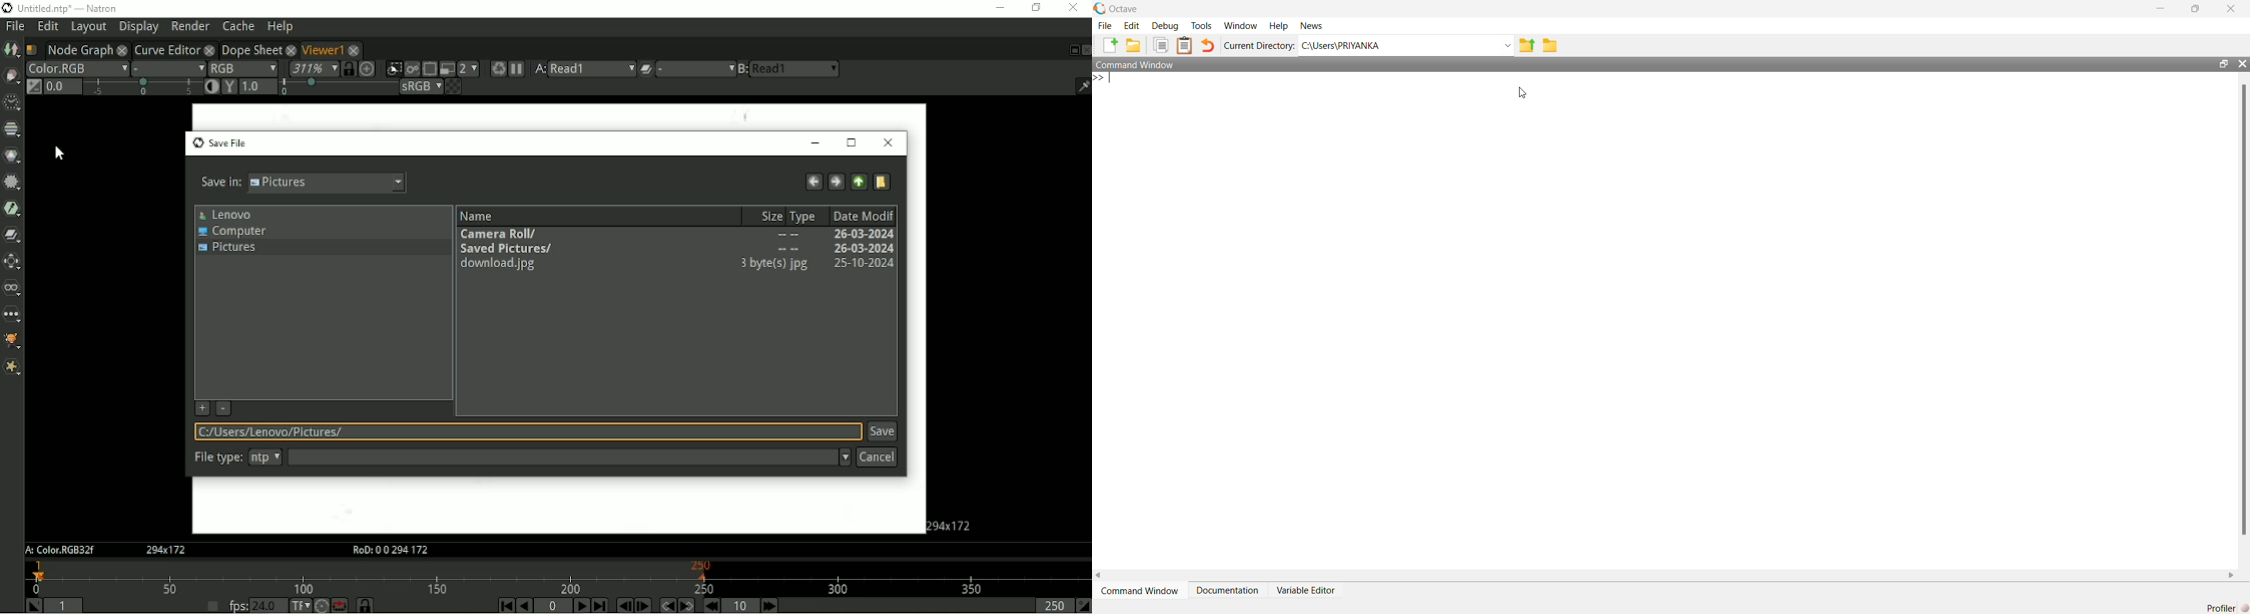  Describe the element at coordinates (505, 606) in the screenshot. I see `First frame` at that location.